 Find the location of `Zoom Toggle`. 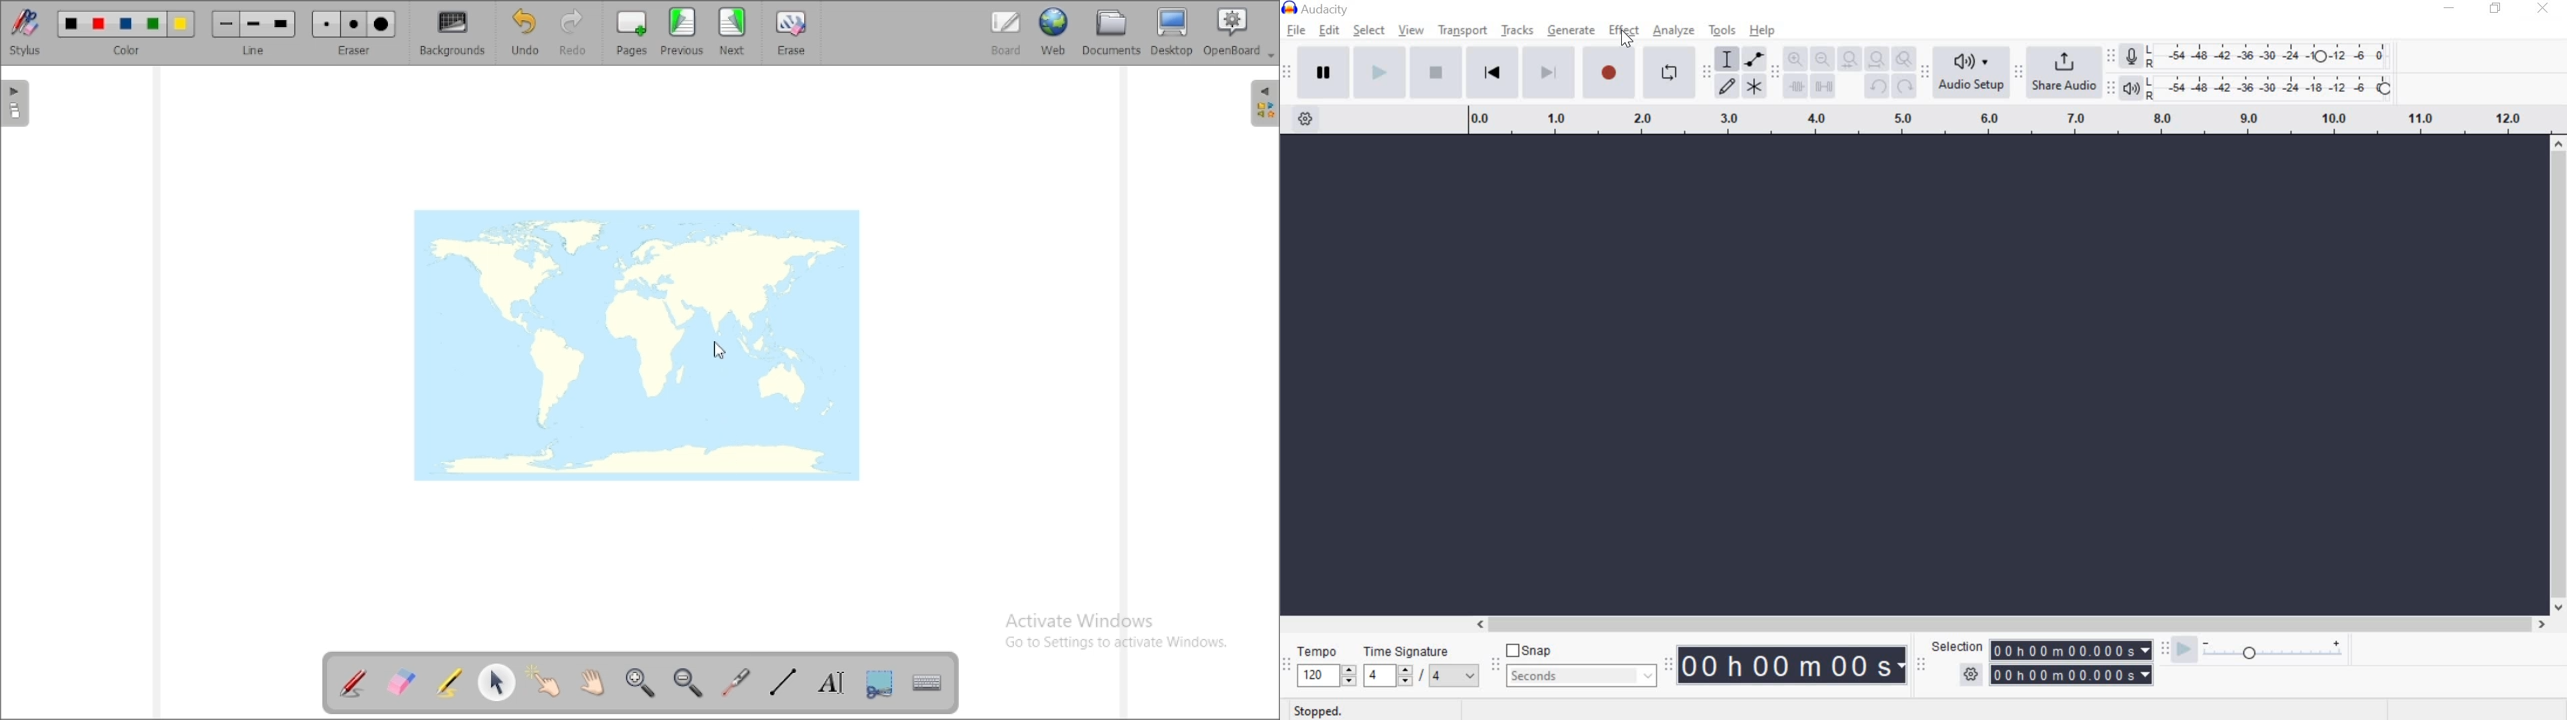

Zoom Toggle is located at coordinates (1903, 60).